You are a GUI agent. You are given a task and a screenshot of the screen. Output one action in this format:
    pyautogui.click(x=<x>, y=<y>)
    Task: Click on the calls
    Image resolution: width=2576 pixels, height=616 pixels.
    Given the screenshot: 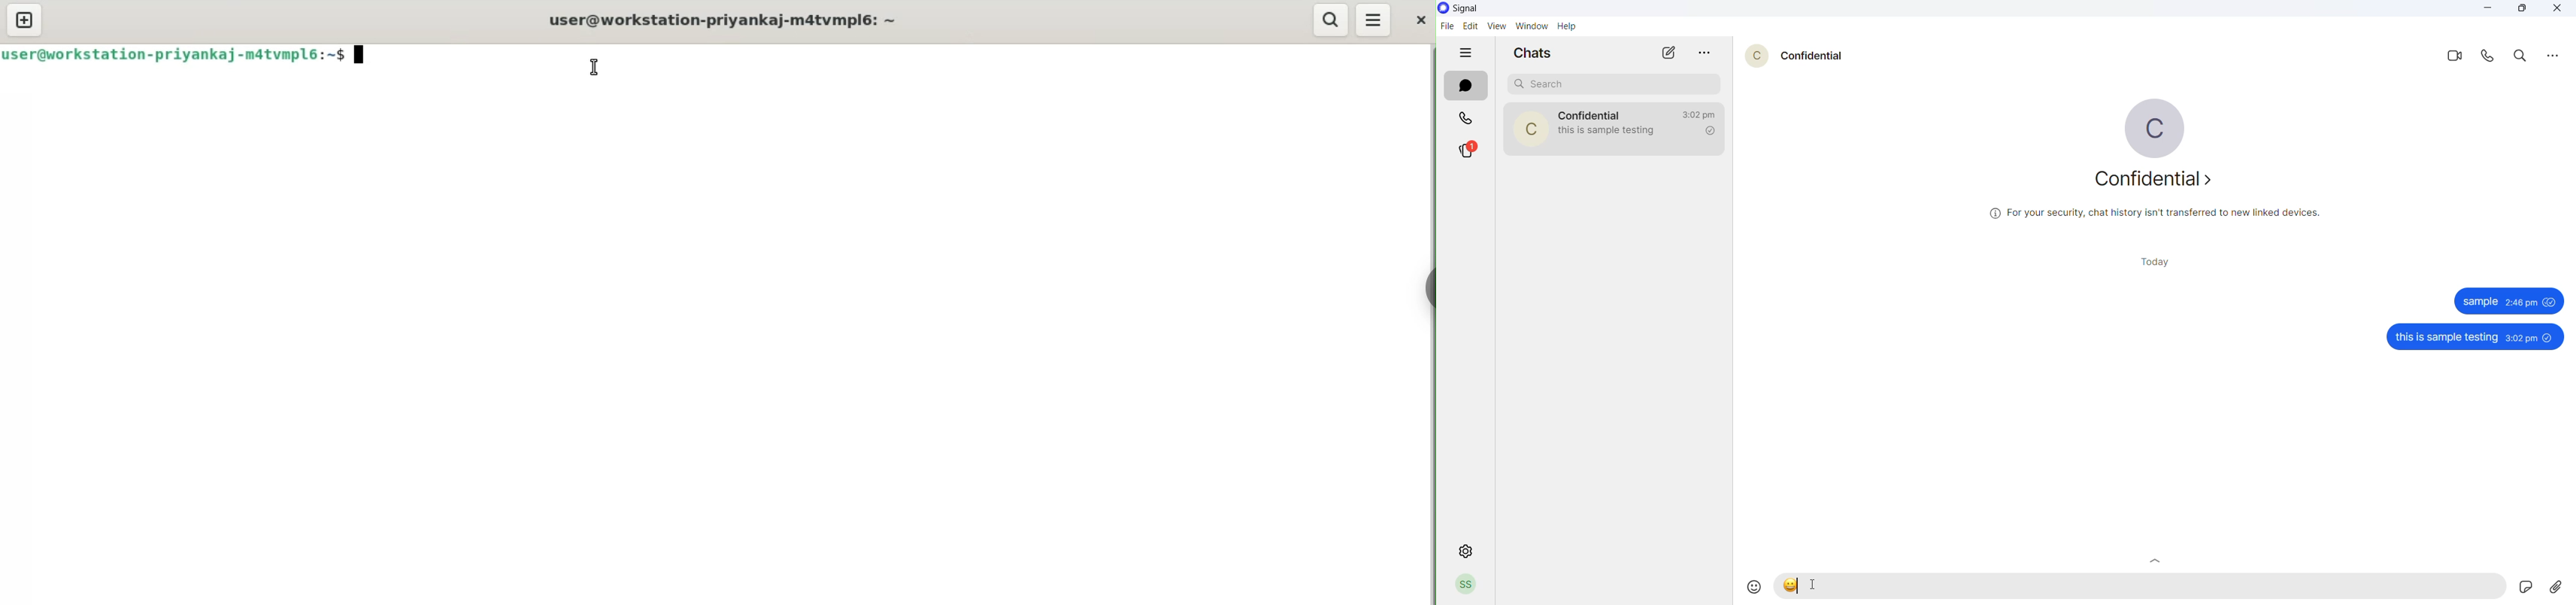 What is the action you would take?
    pyautogui.click(x=1464, y=119)
    